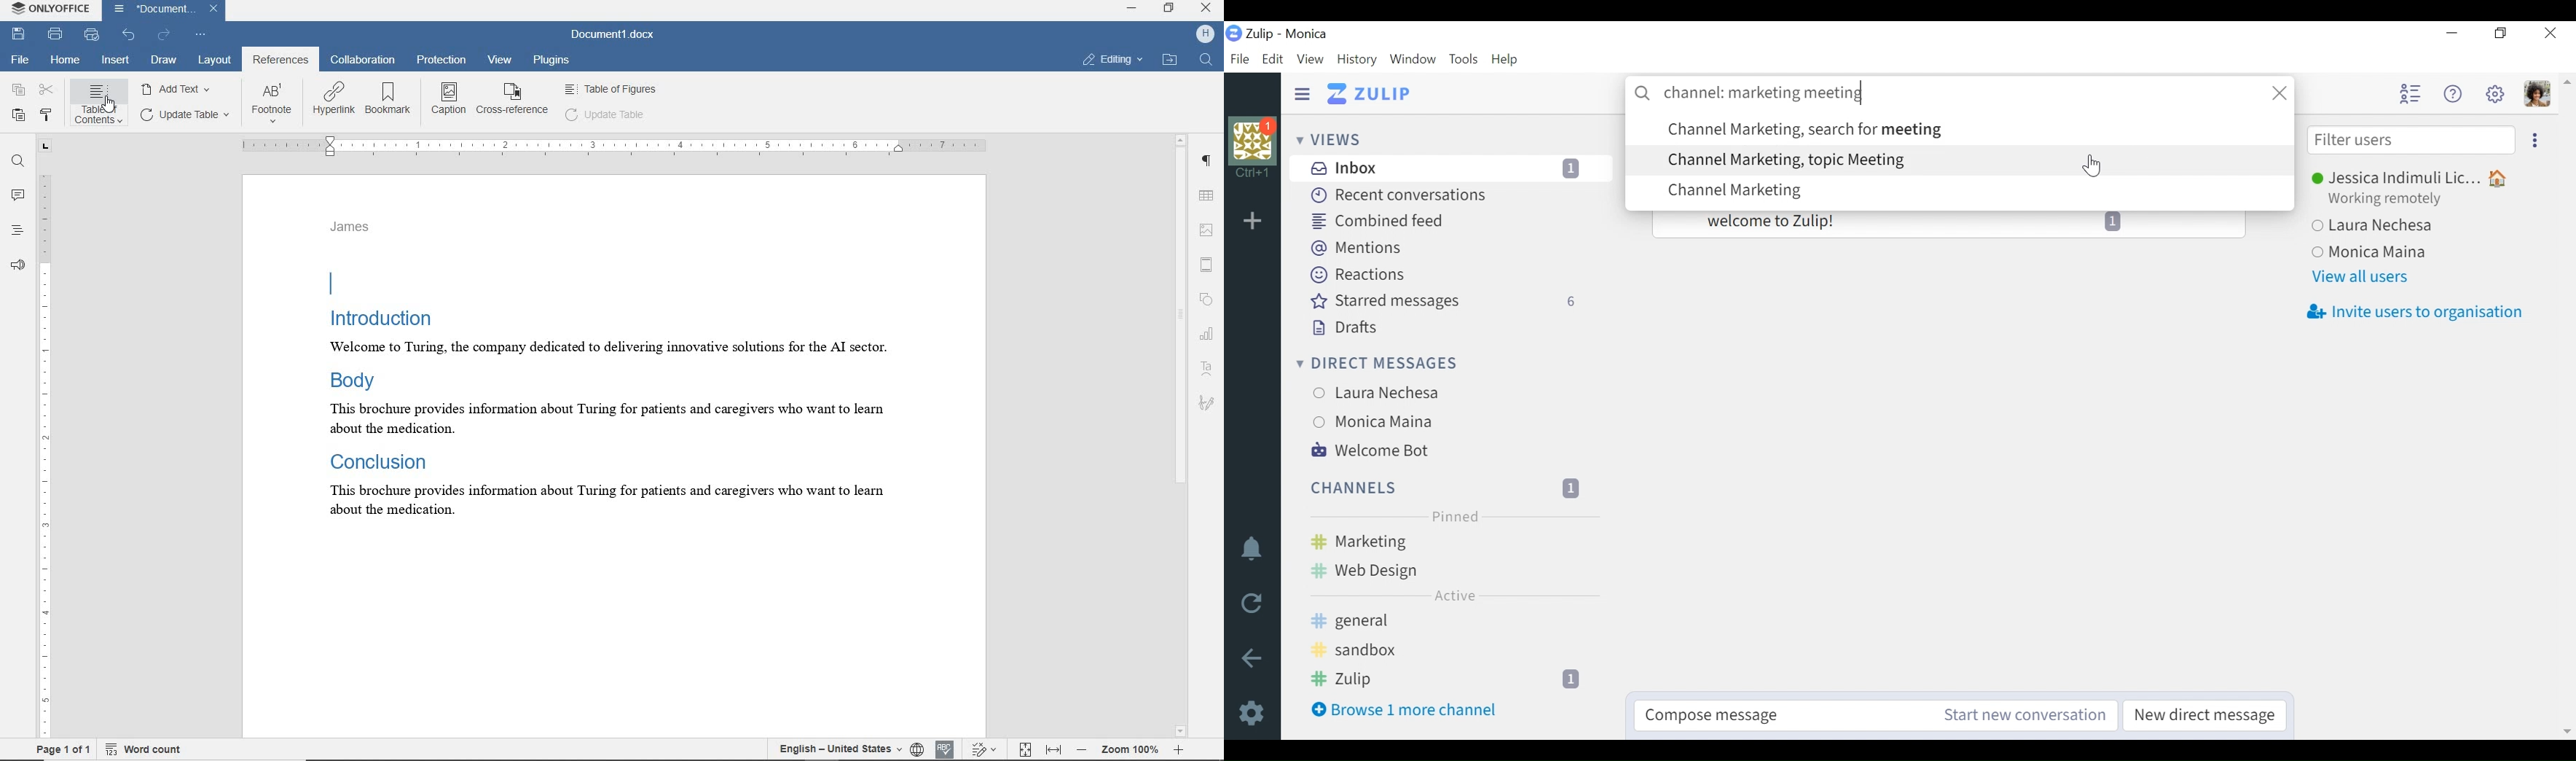 This screenshot has width=2576, height=784. What do you see at coordinates (1206, 9) in the screenshot?
I see `close` at bounding box center [1206, 9].